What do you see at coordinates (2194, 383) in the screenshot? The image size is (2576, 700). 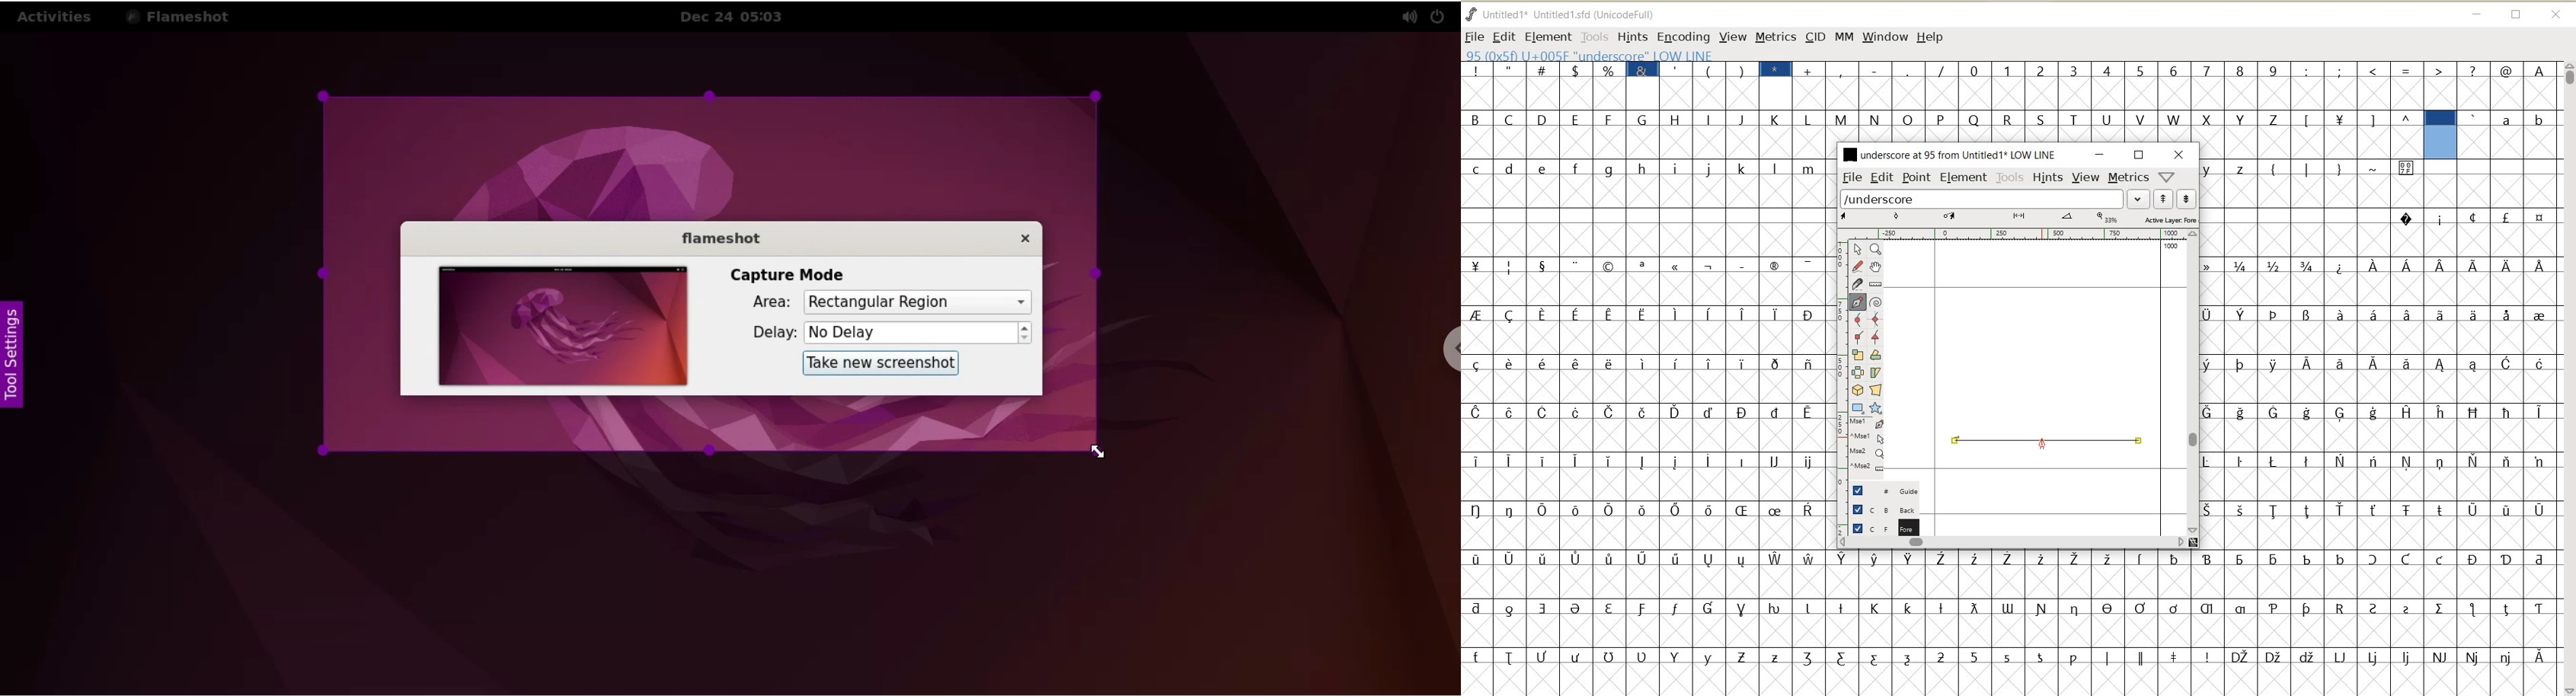 I see `SCROLLBAR` at bounding box center [2194, 383].